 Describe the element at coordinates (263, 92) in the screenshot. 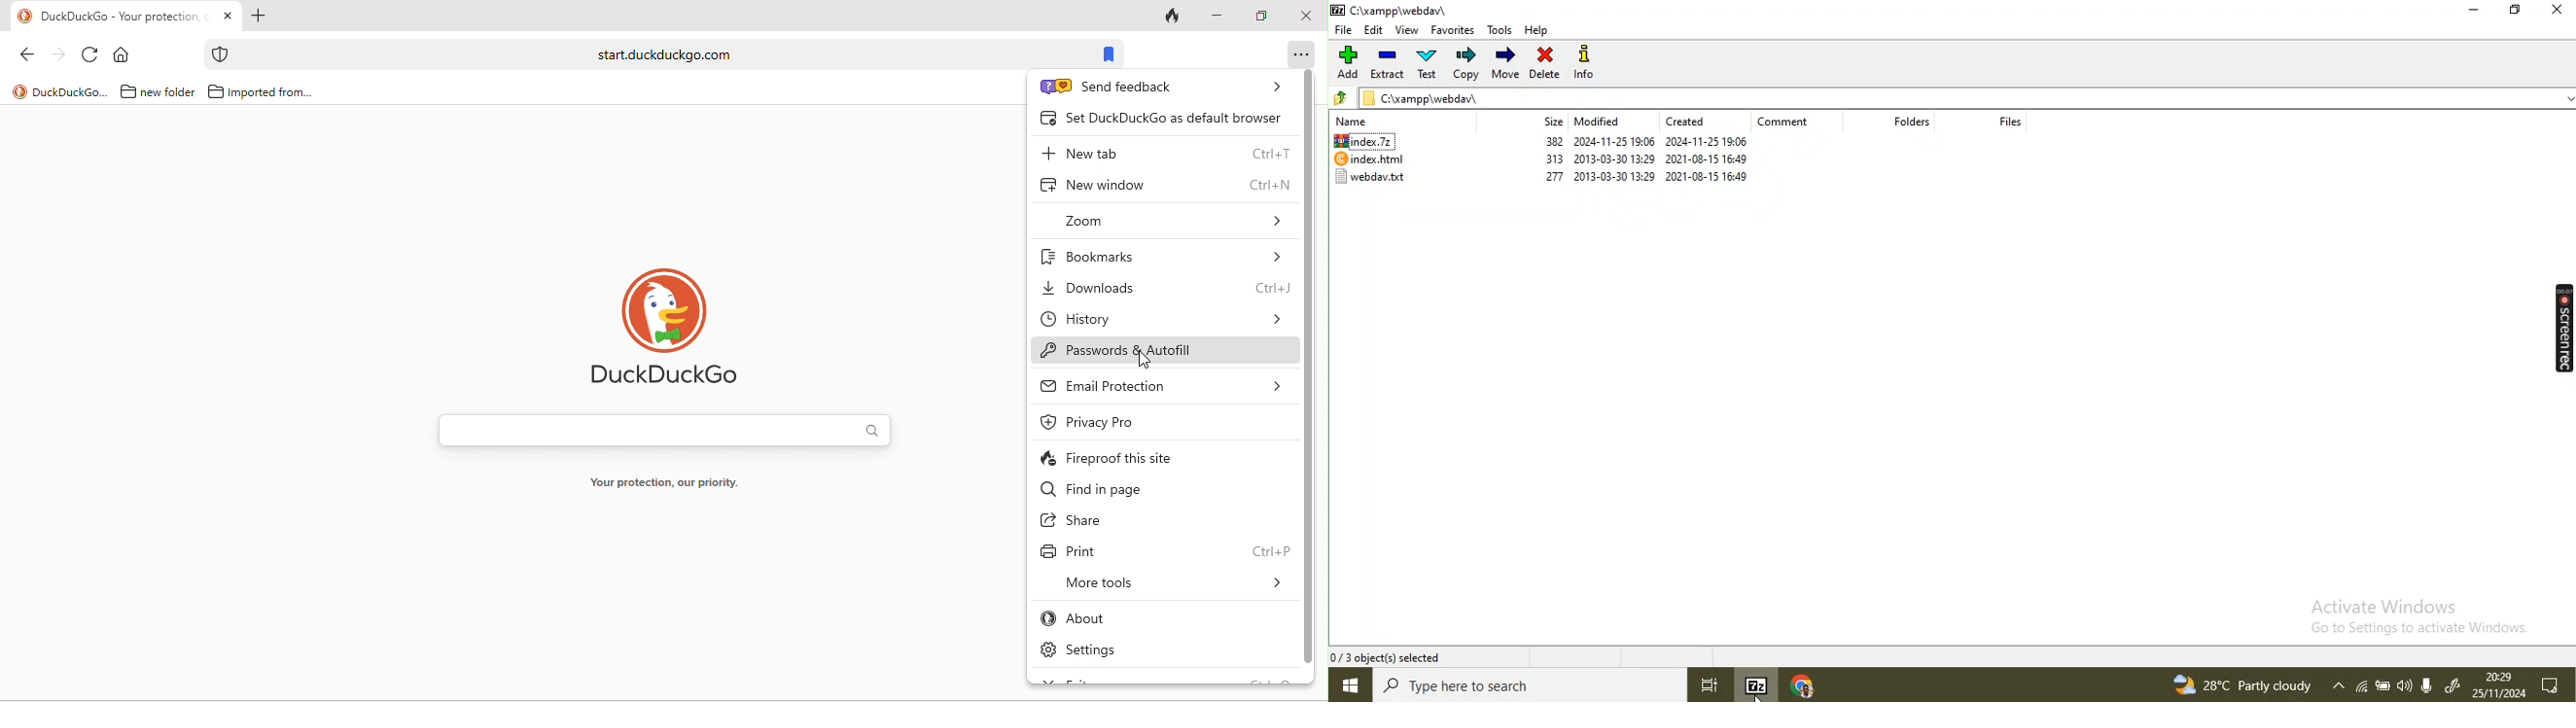

I see `imported form` at that location.